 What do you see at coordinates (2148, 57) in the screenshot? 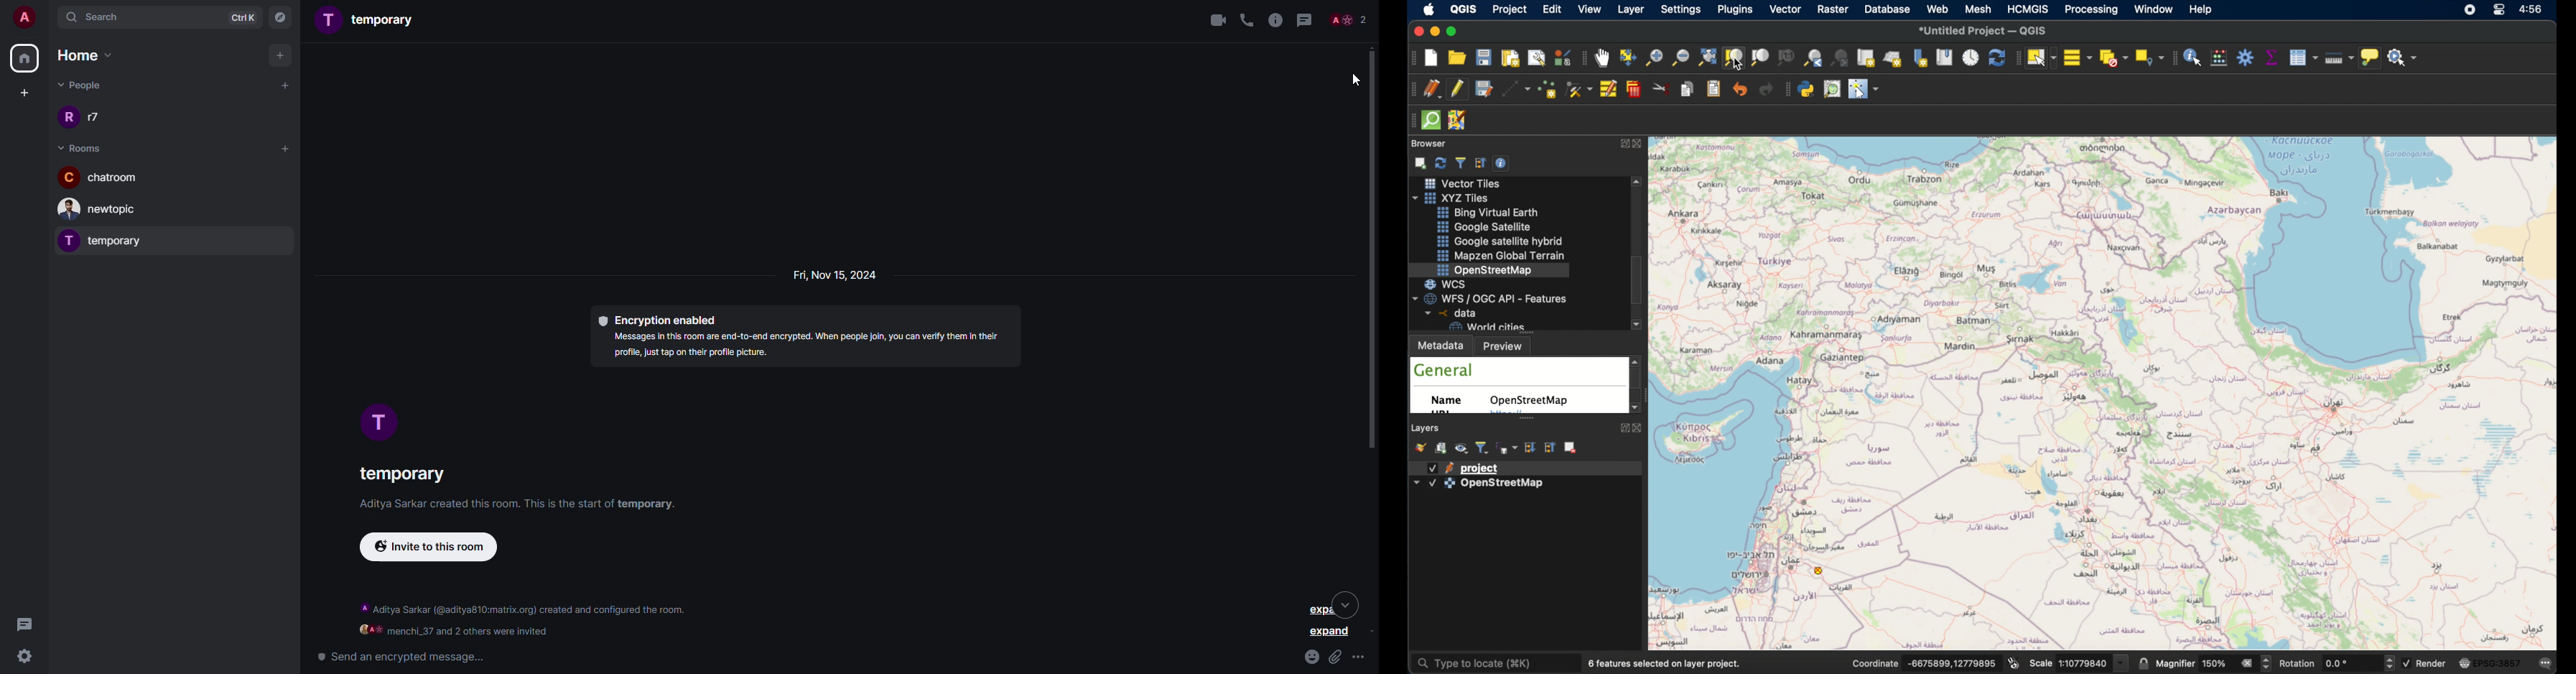
I see `select by location` at bounding box center [2148, 57].